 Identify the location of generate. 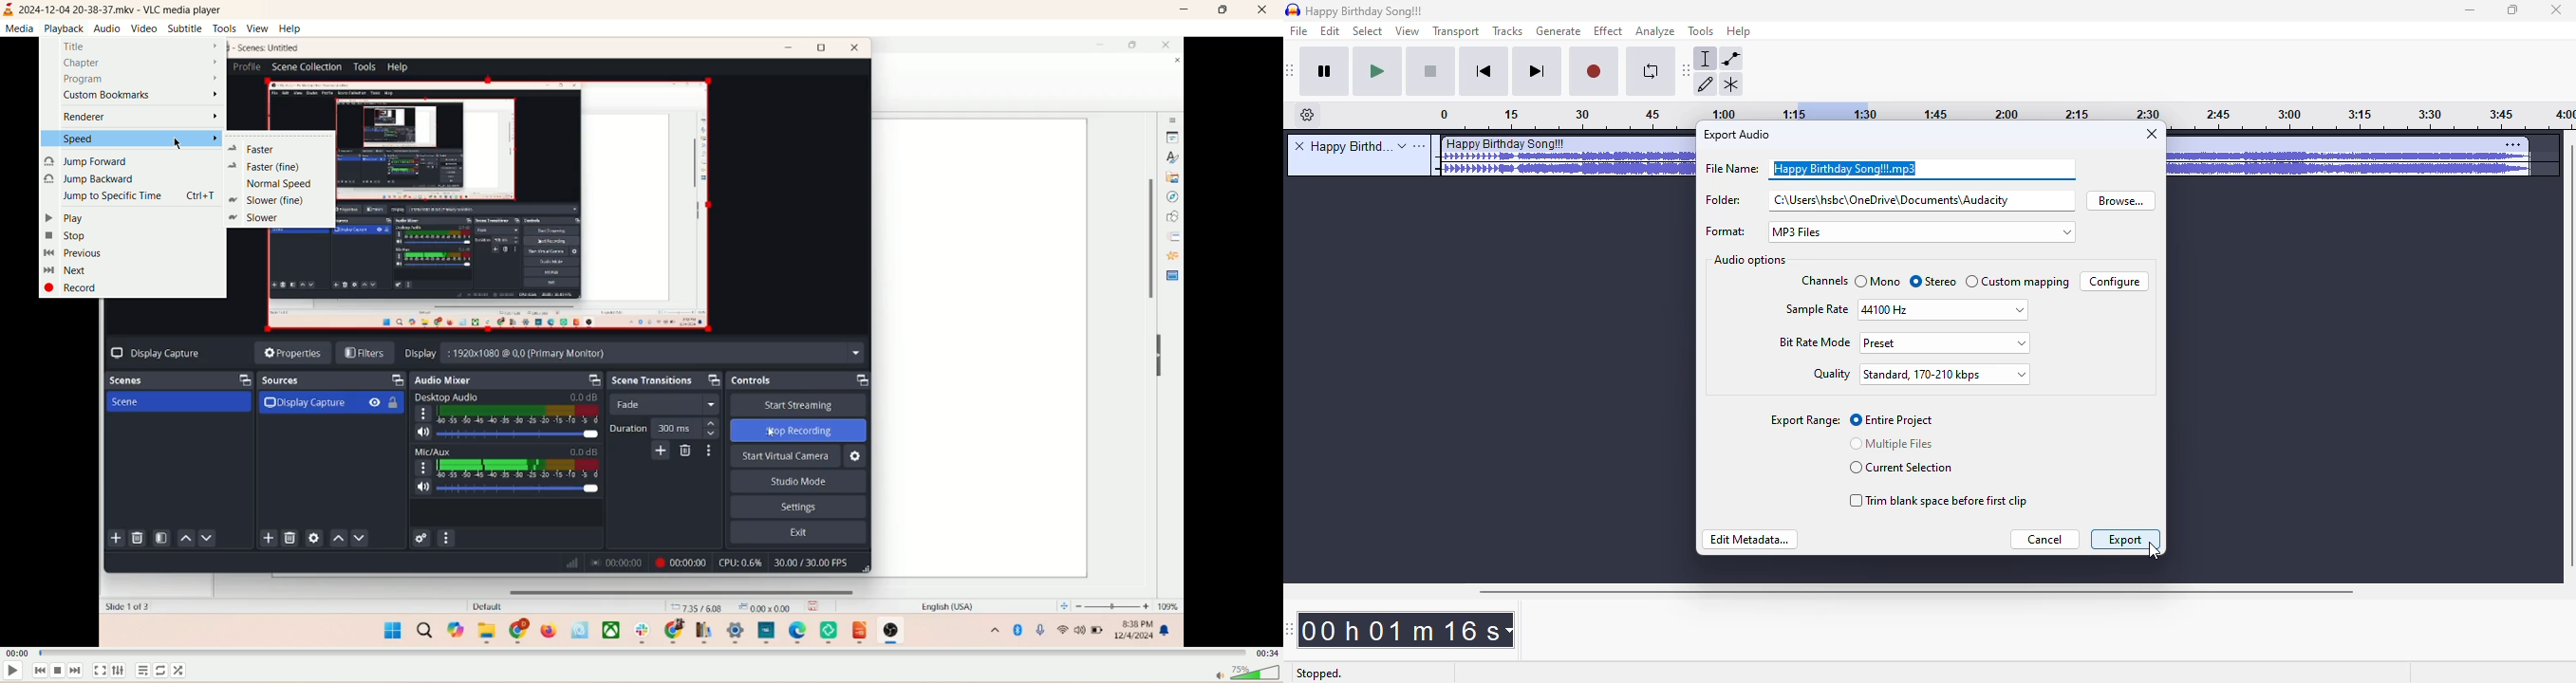
(1559, 31).